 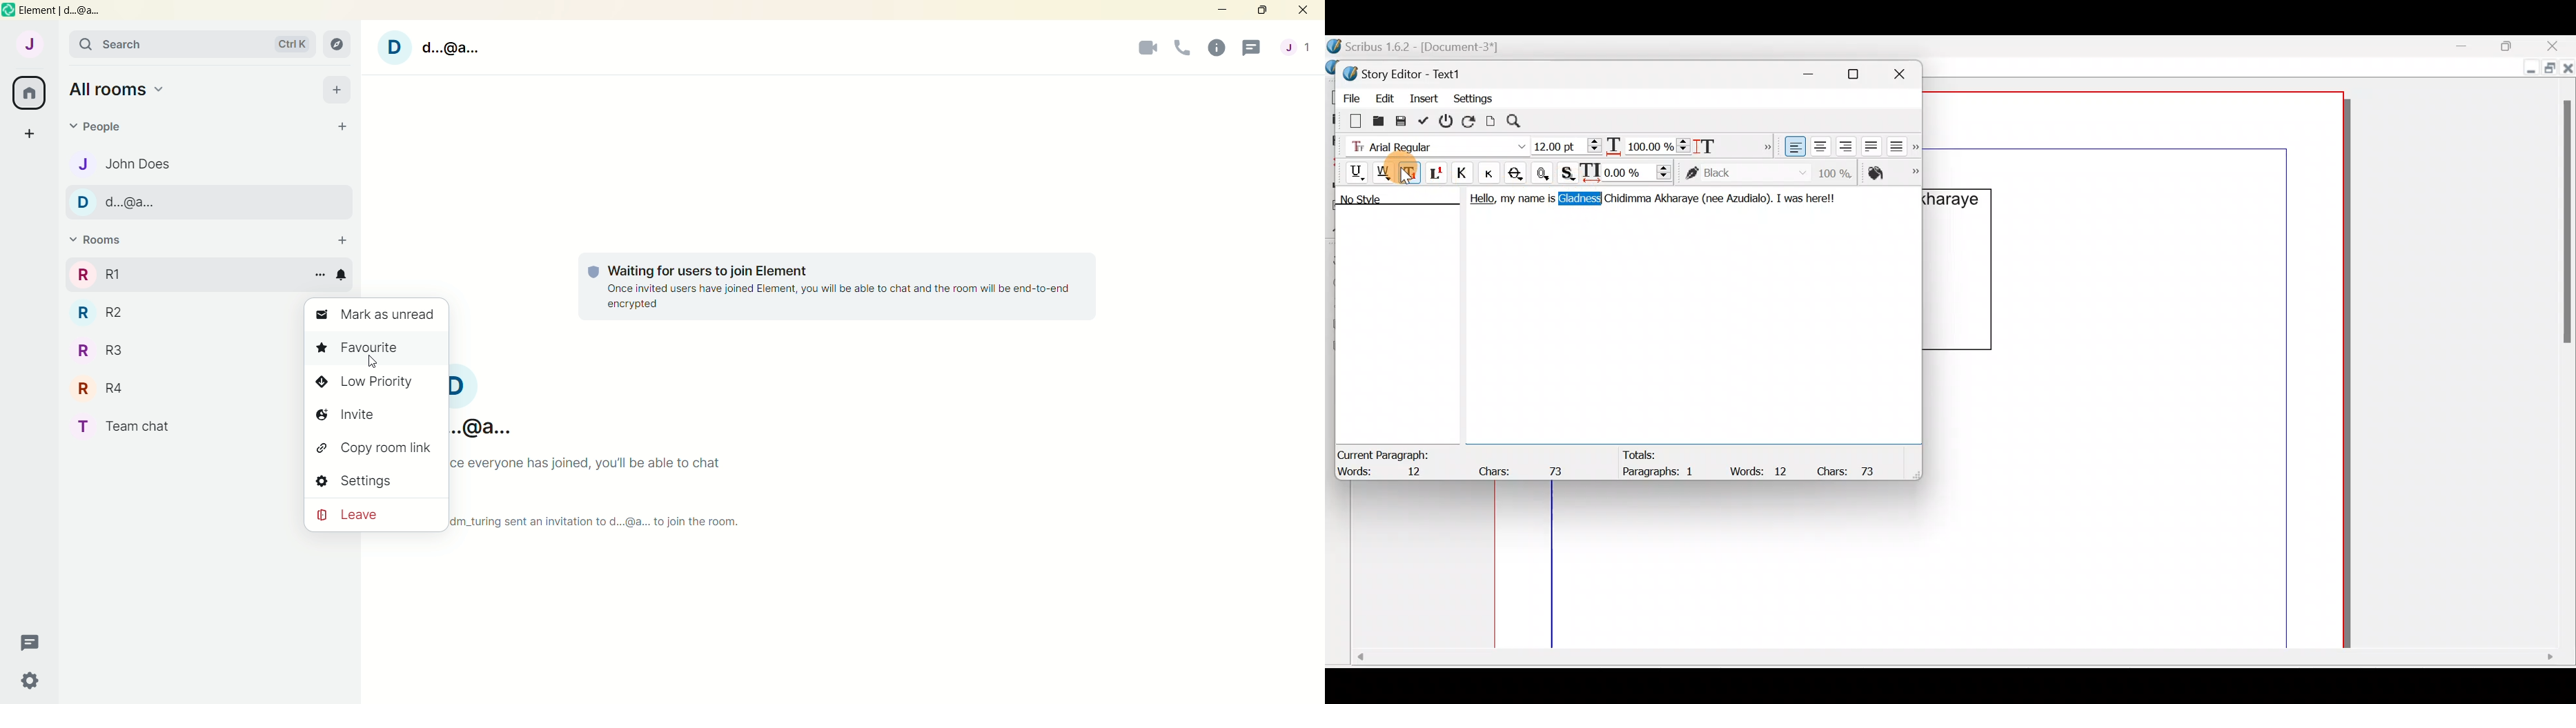 I want to click on J, so click(x=35, y=47).